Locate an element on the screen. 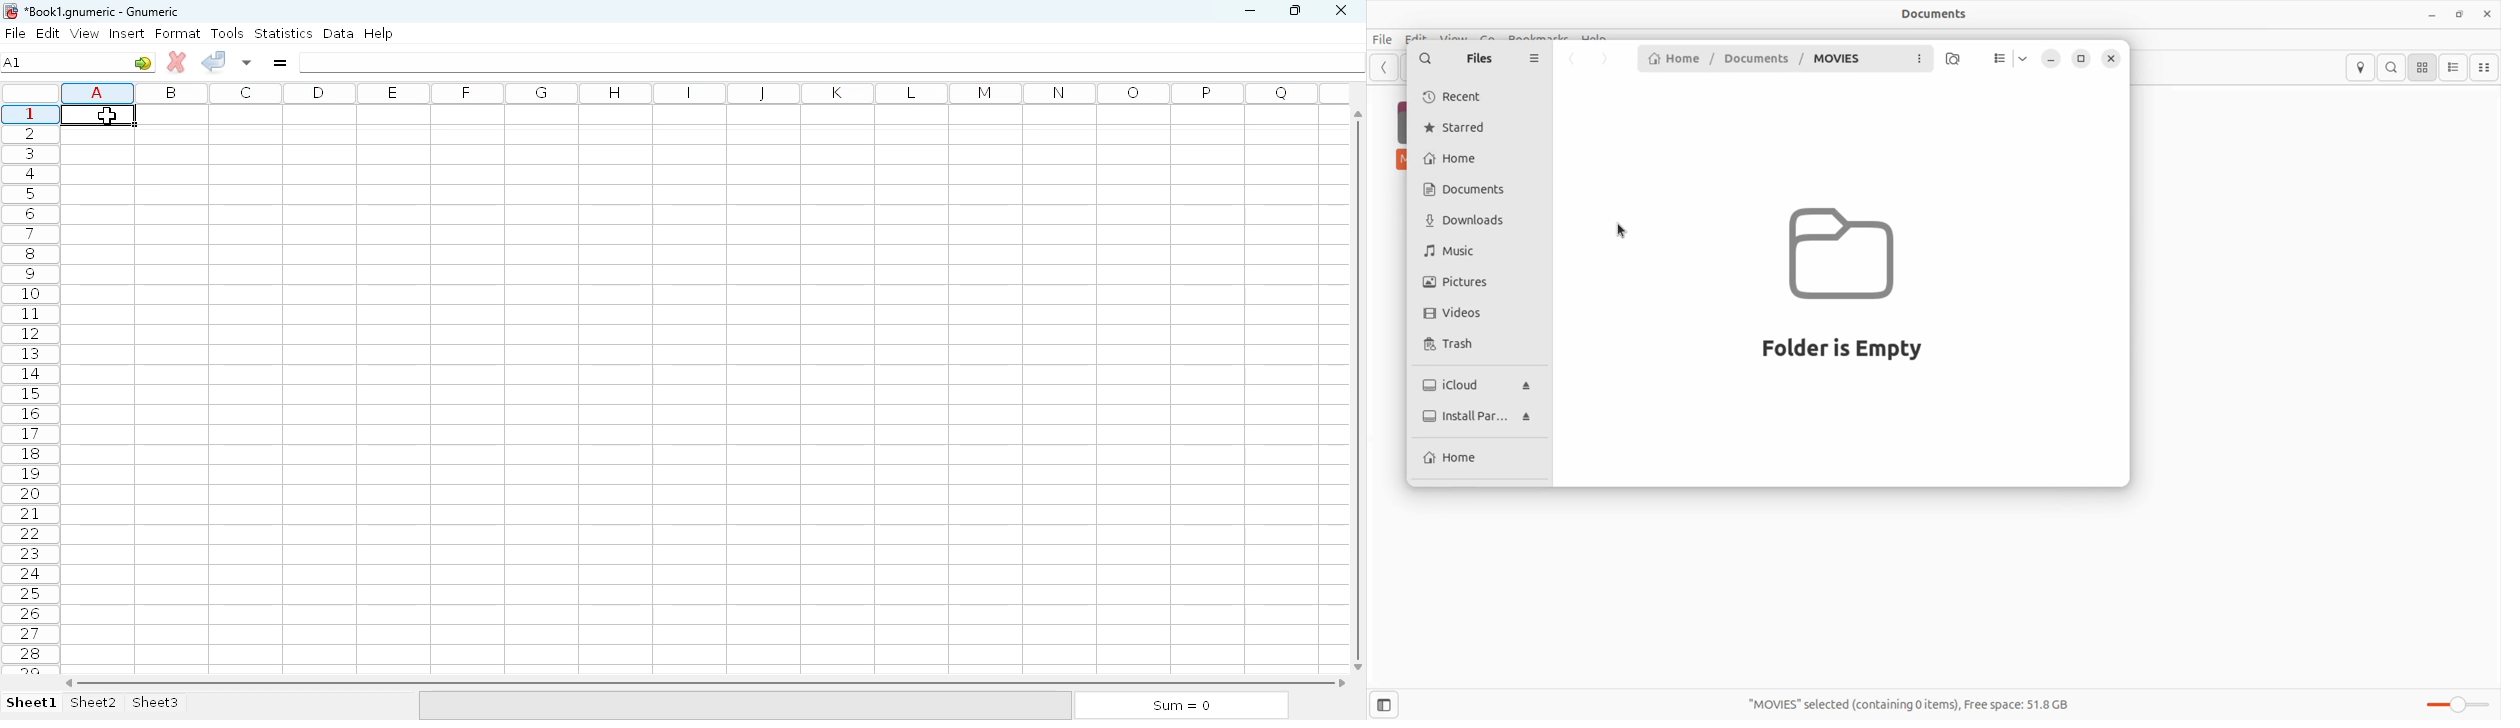 Image resolution: width=2520 pixels, height=728 pixels. view is located at coordinates (85, 33).